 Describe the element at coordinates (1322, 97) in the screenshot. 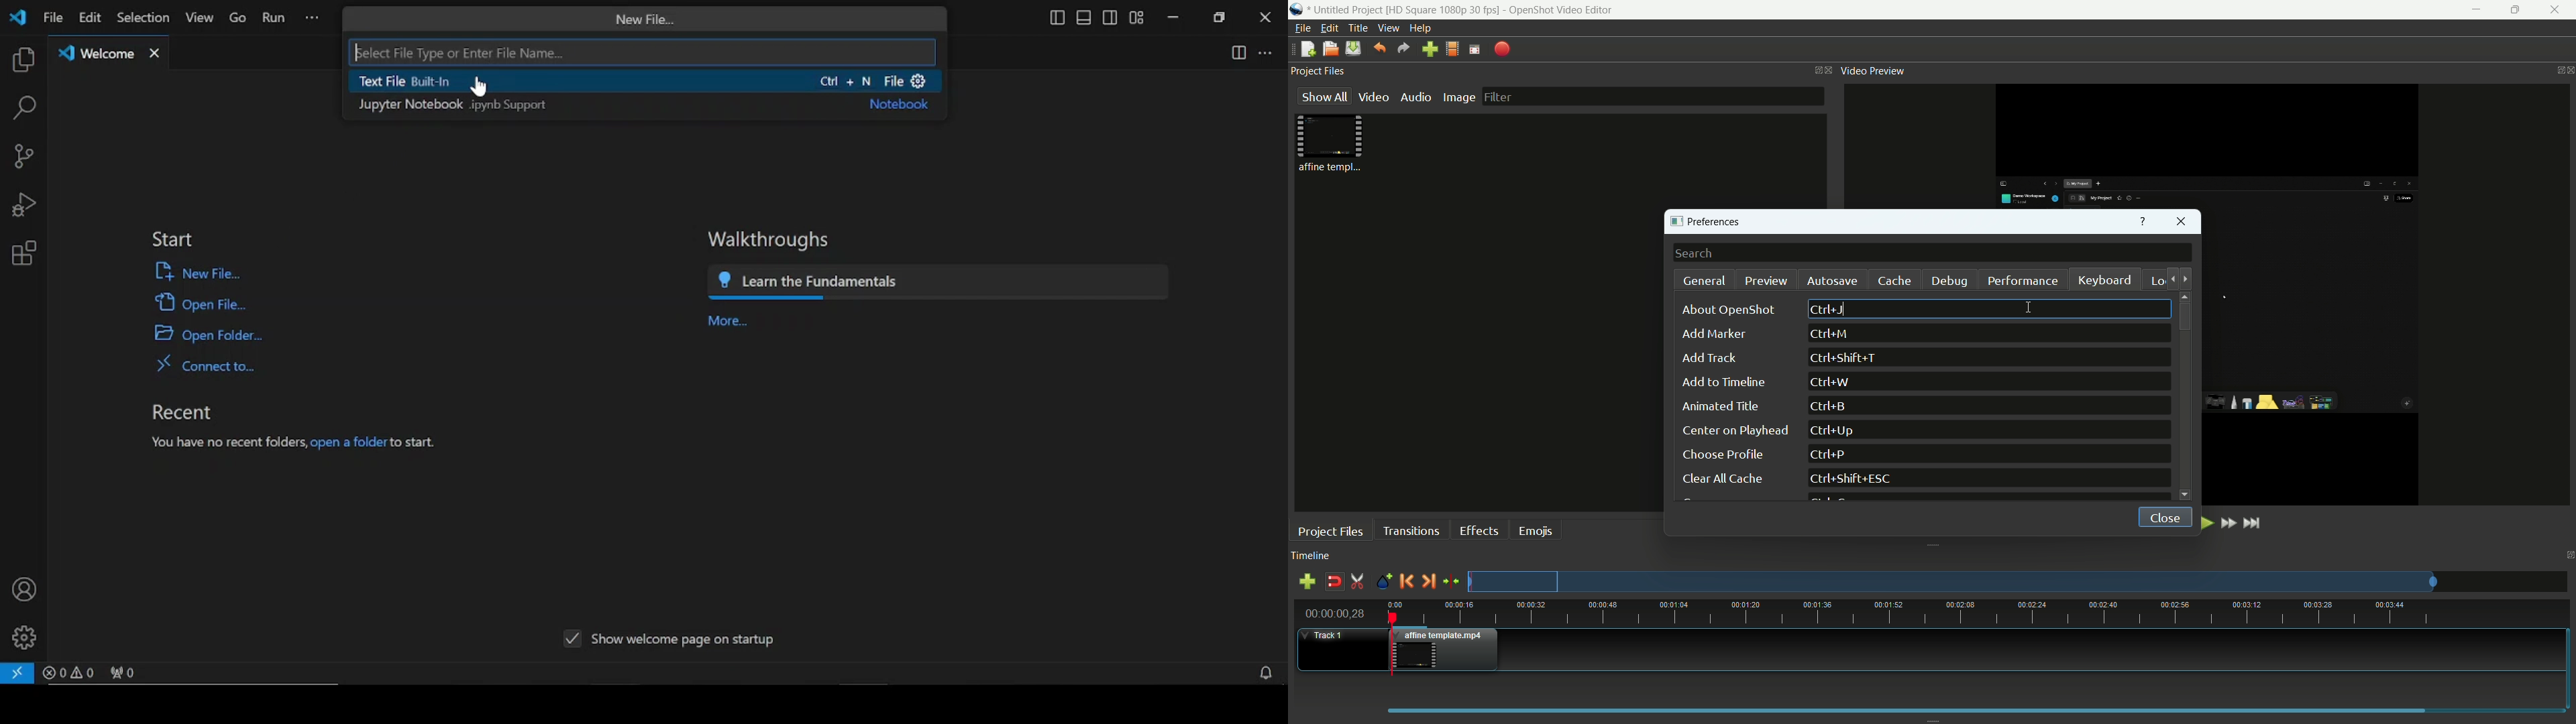

I see `show all` at that location.